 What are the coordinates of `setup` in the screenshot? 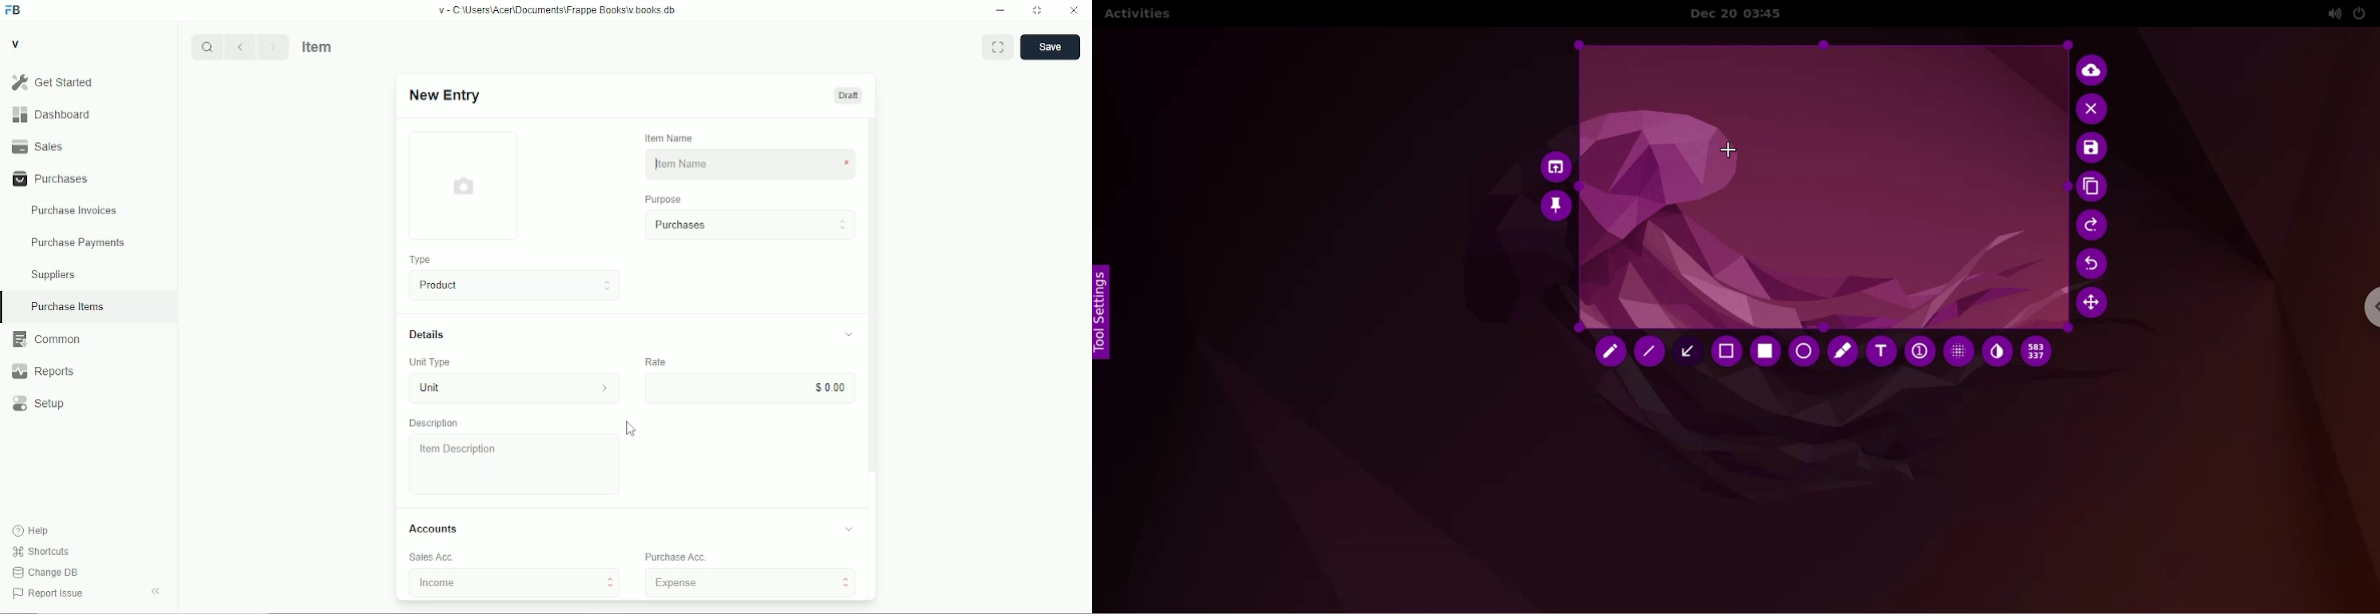 It's located at (39, 404).